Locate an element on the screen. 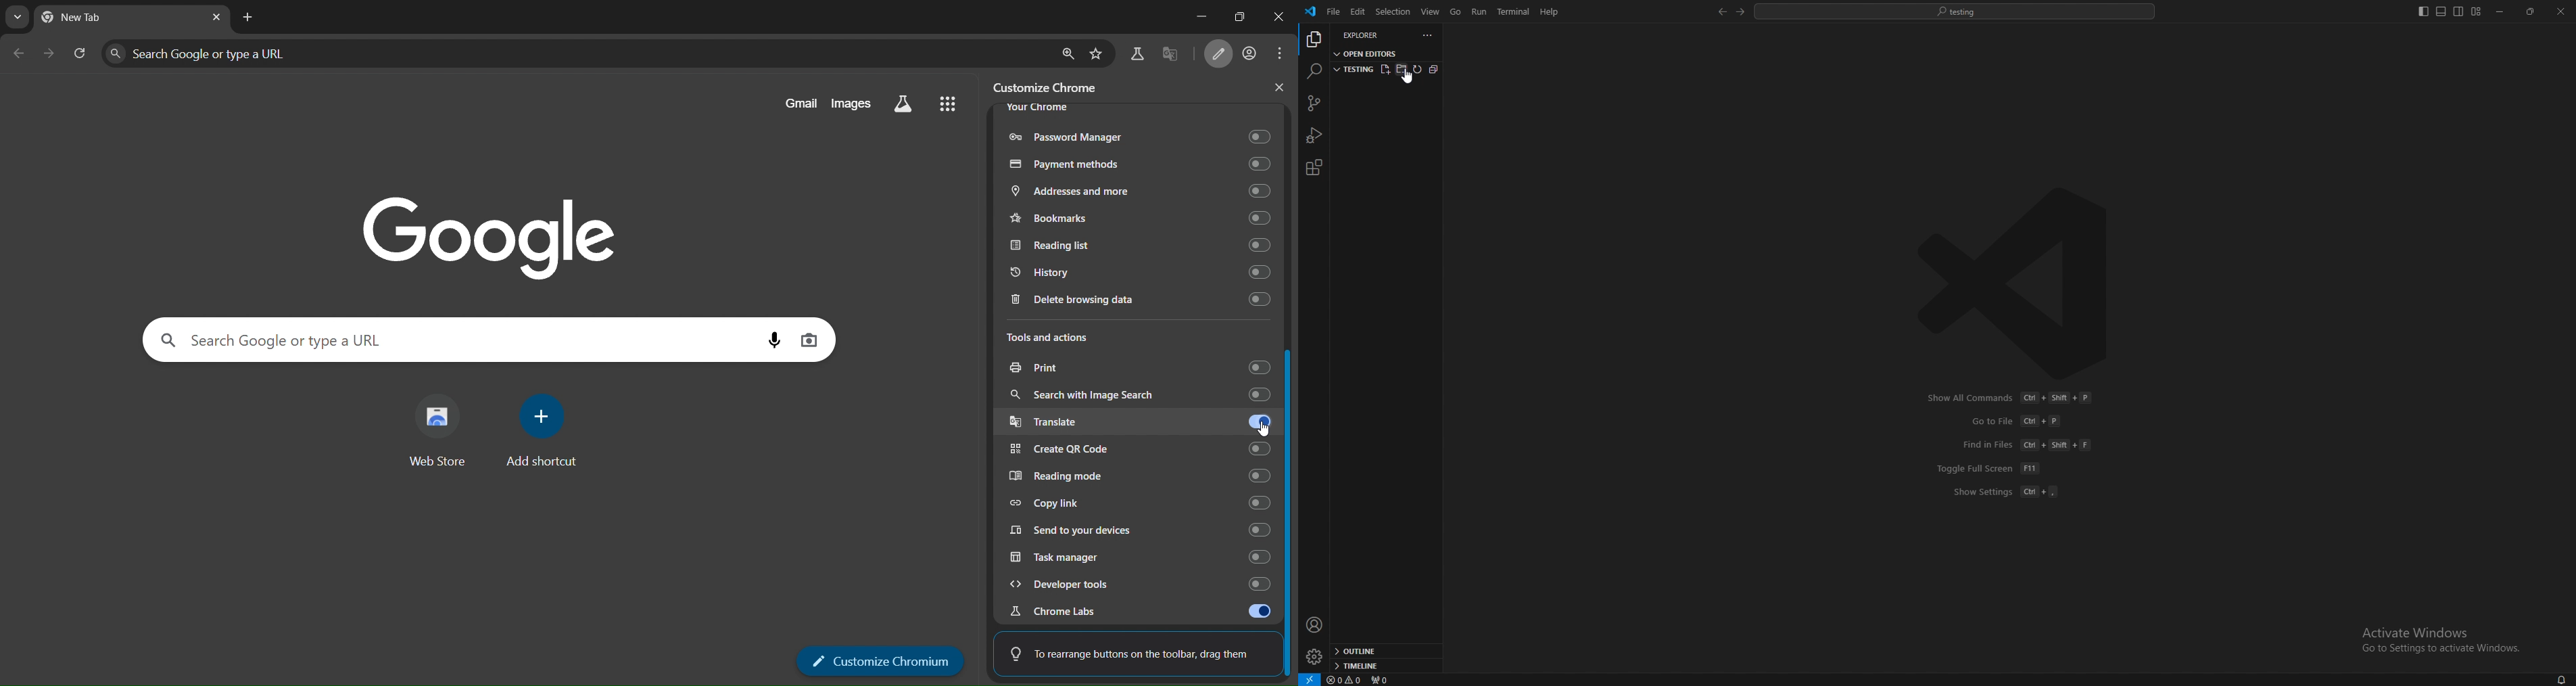 This screenshot has height=700, width=2576. errors is located at coordinates (1346, 679).